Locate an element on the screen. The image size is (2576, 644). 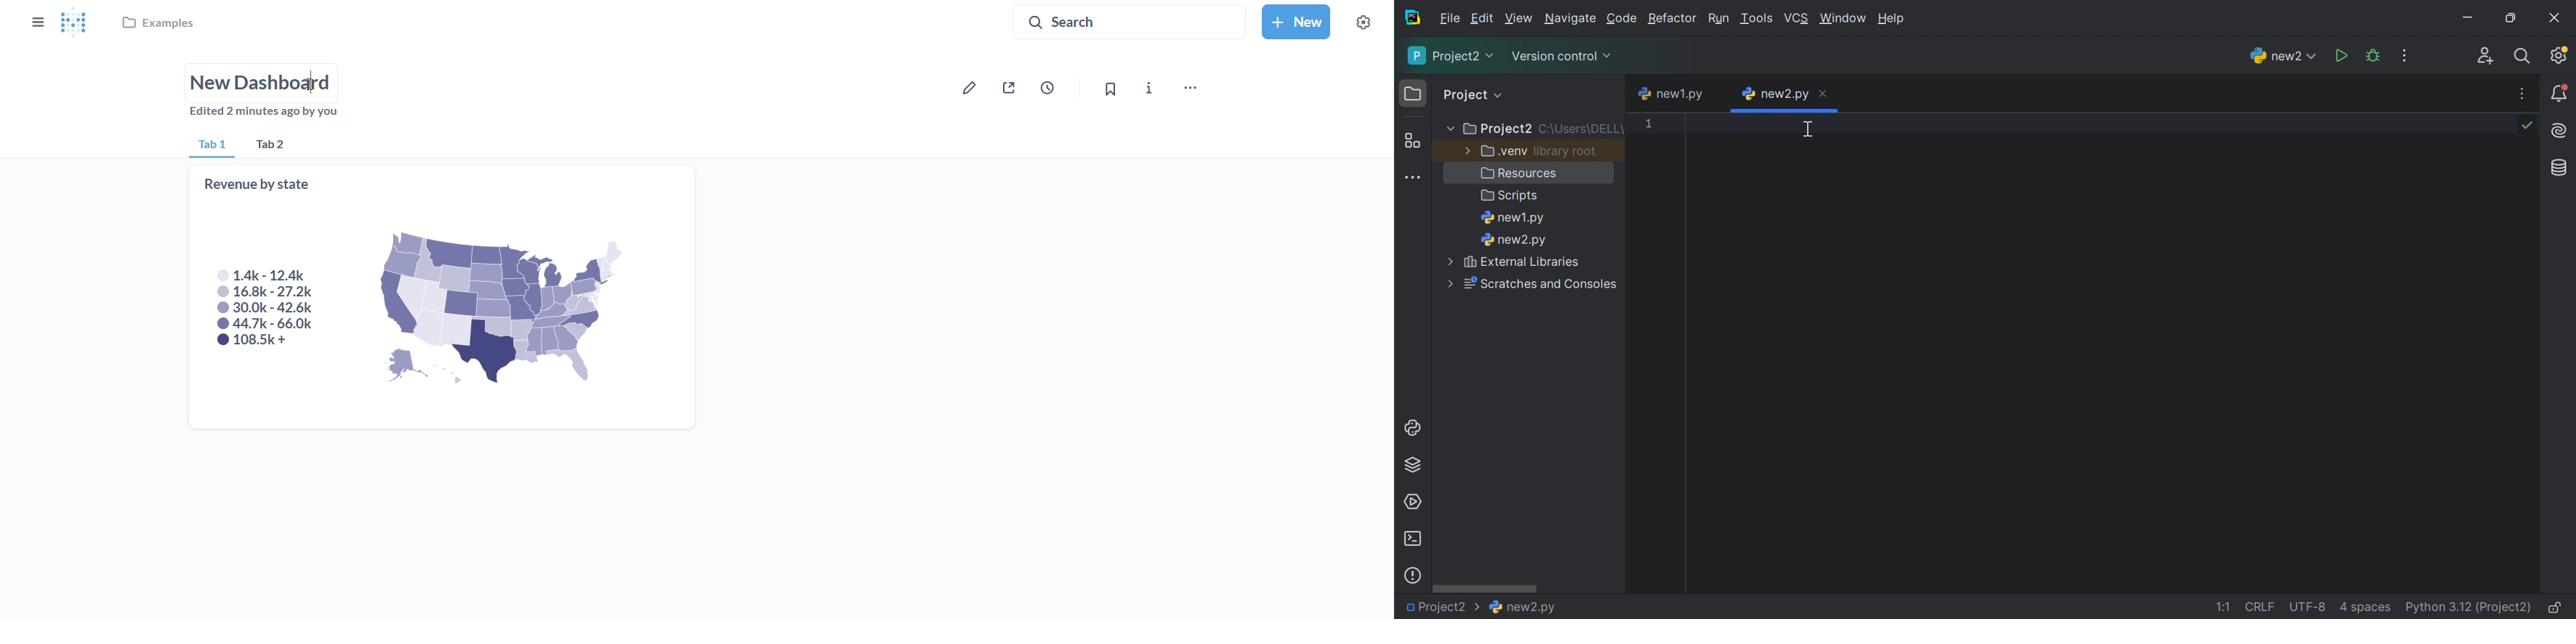
search is located at coordinates (1128, 22).